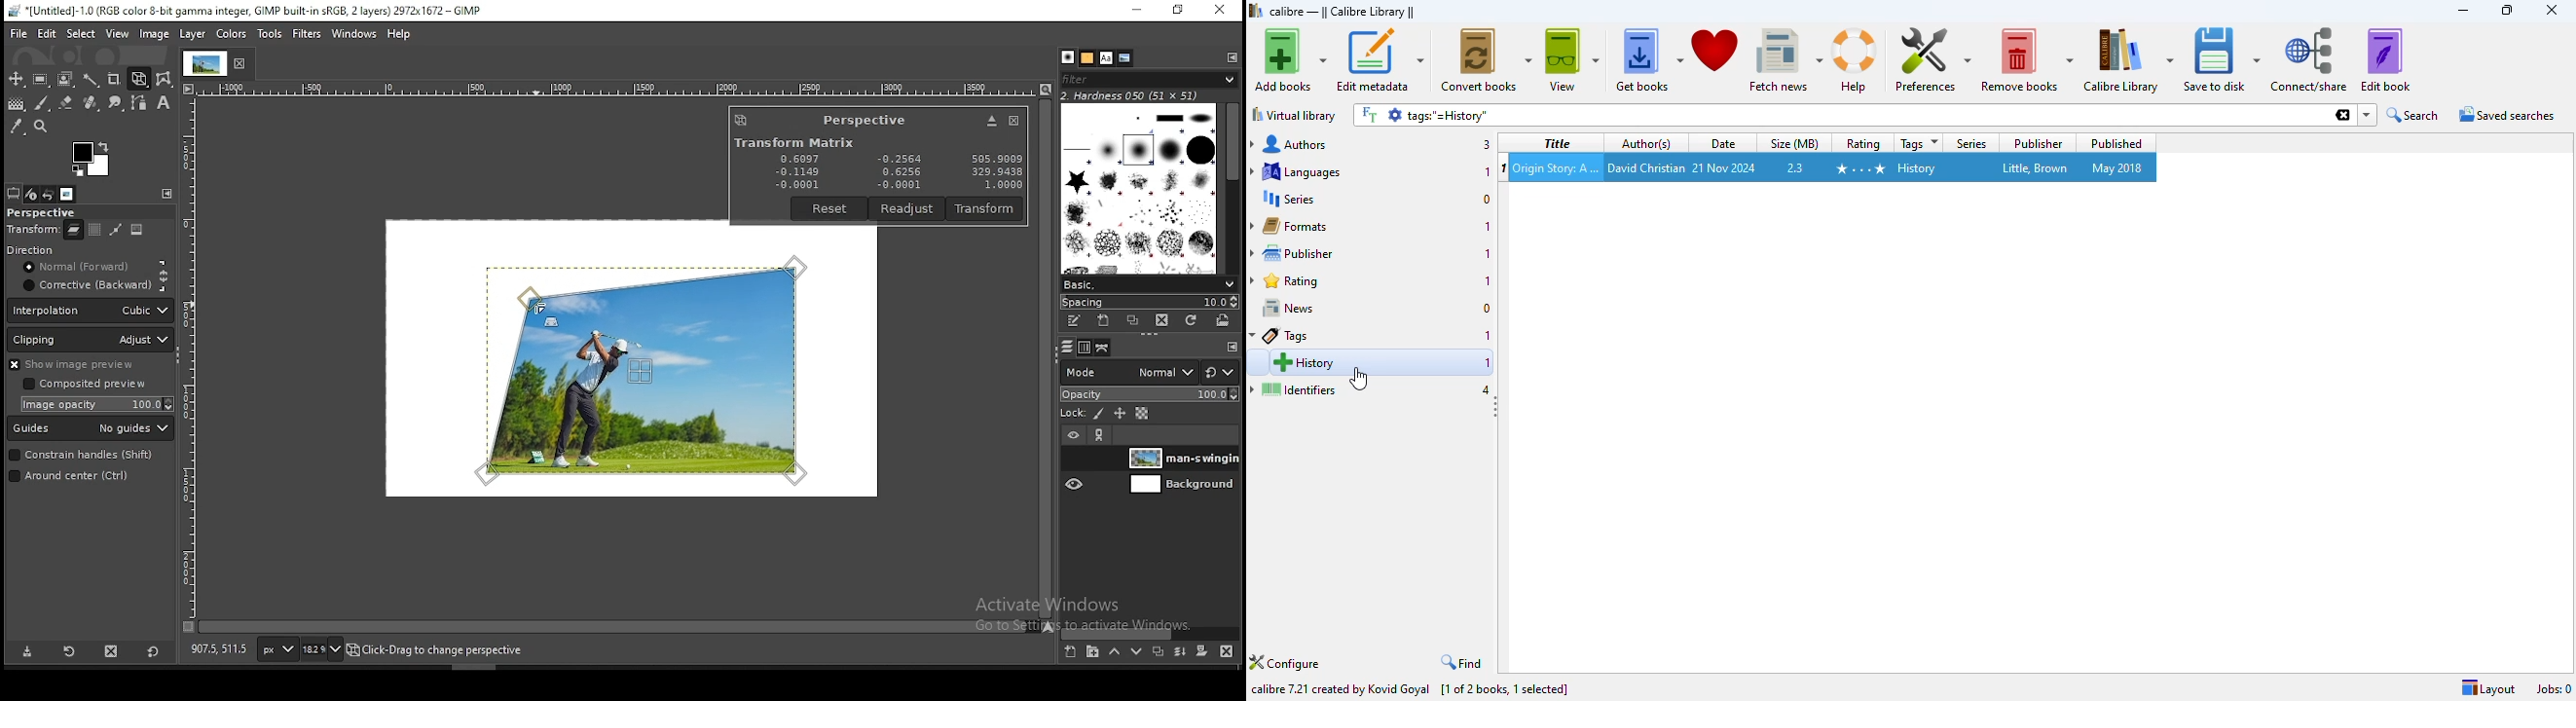 The height and width of the screenshot is (728, 2576). Describe the element at coordinates (85, 287) in the screenshot. I see `corrective (backward)` at that location.